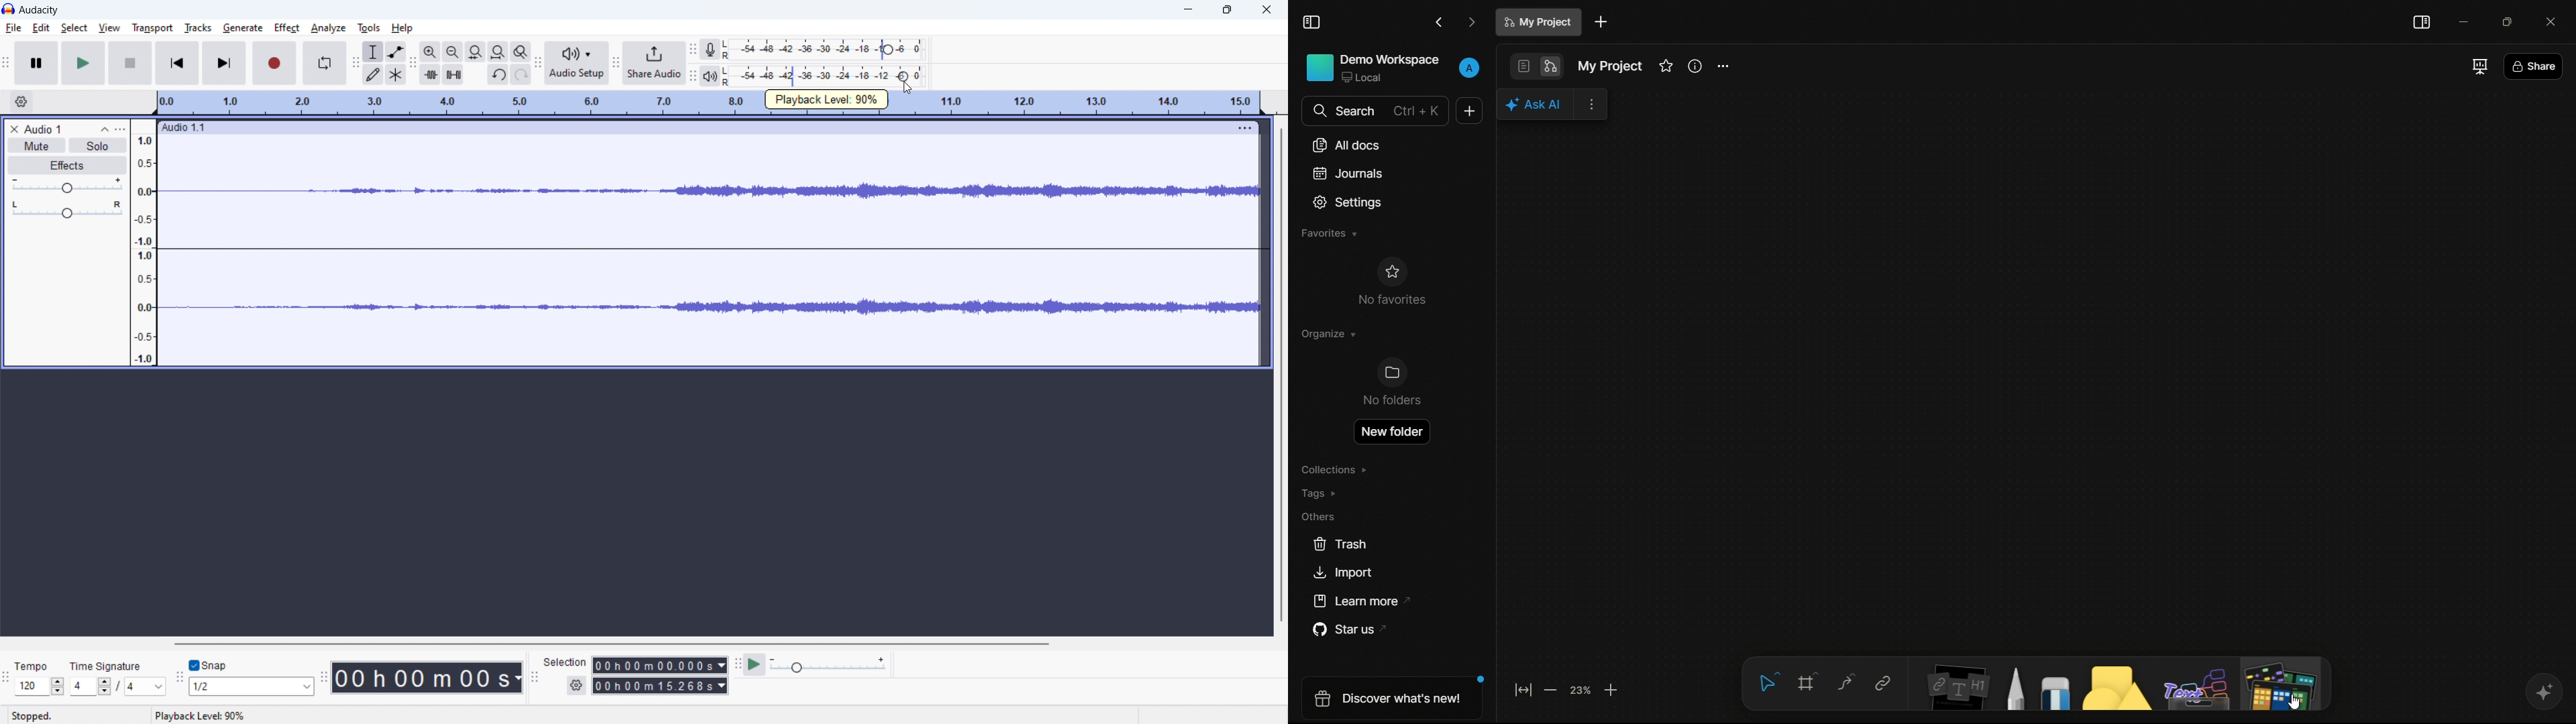 The image size is (2576, 728). I want to click on star us, so click(1354, 630).